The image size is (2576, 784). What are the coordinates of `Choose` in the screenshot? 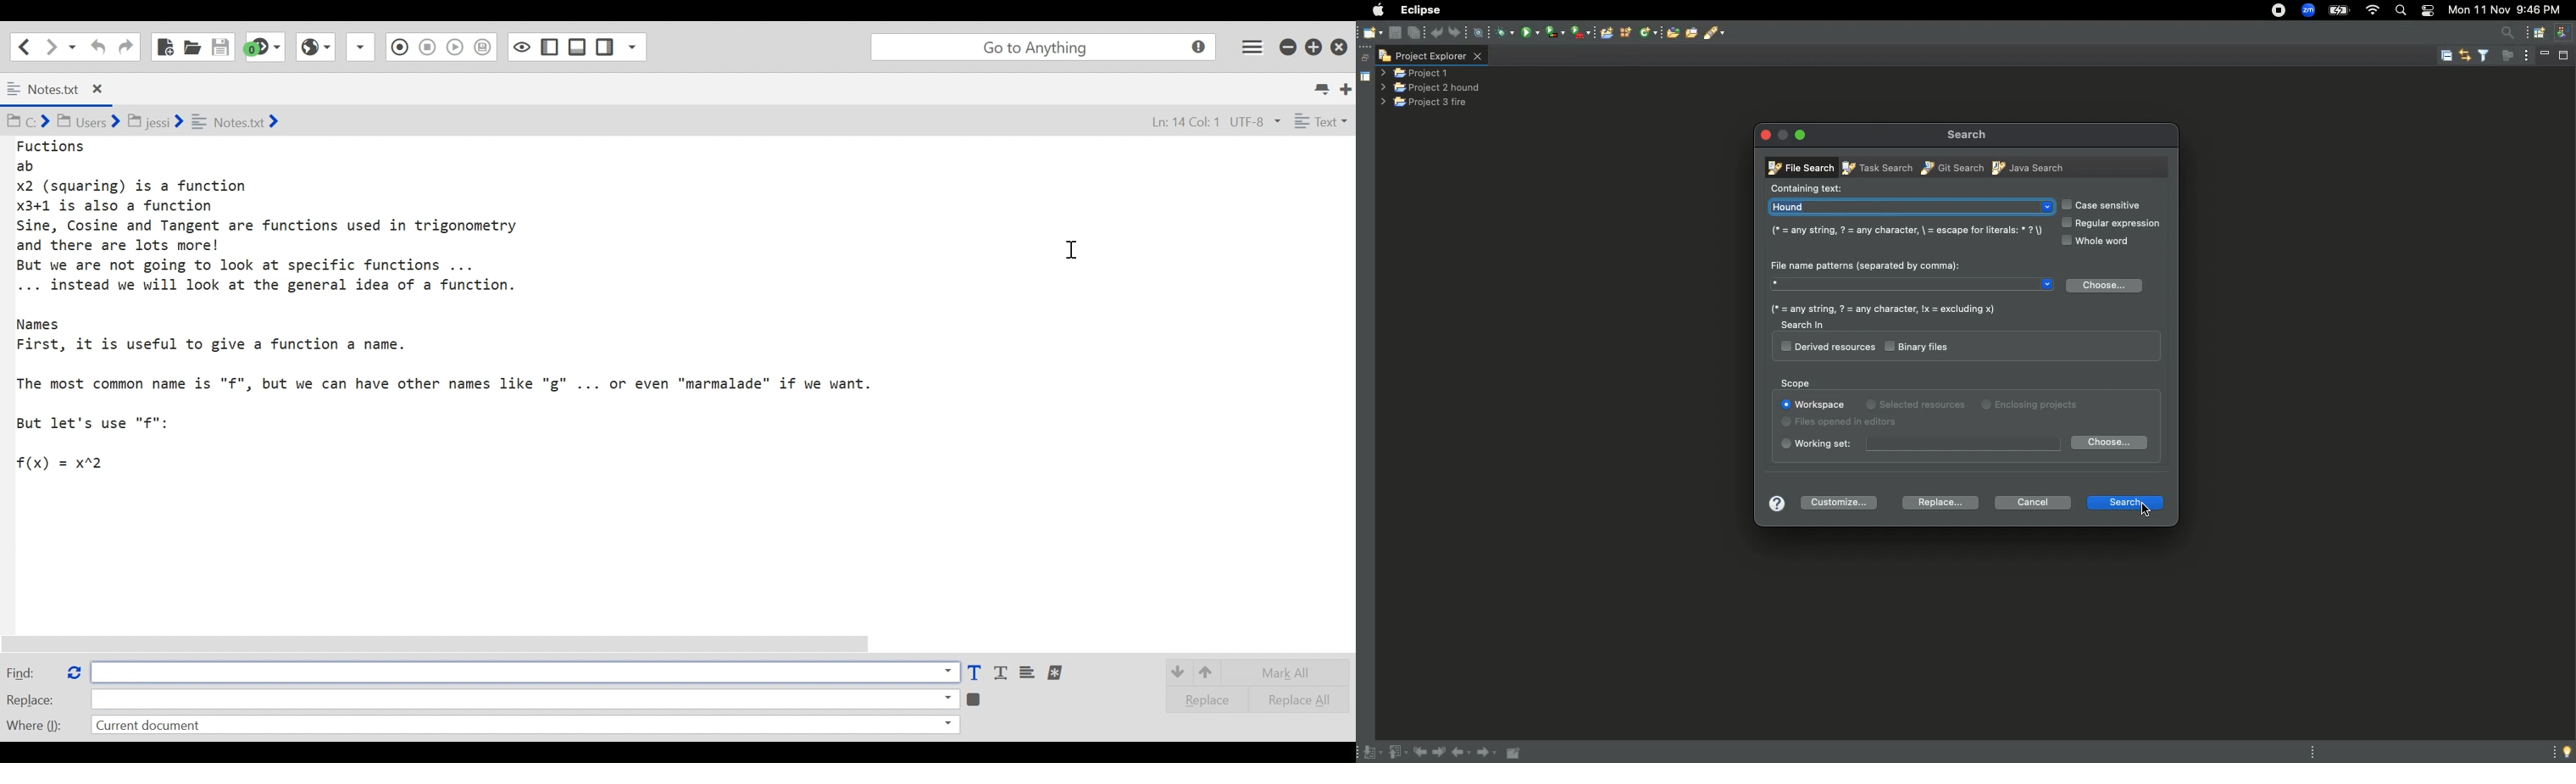 It's located at (2108, 442).